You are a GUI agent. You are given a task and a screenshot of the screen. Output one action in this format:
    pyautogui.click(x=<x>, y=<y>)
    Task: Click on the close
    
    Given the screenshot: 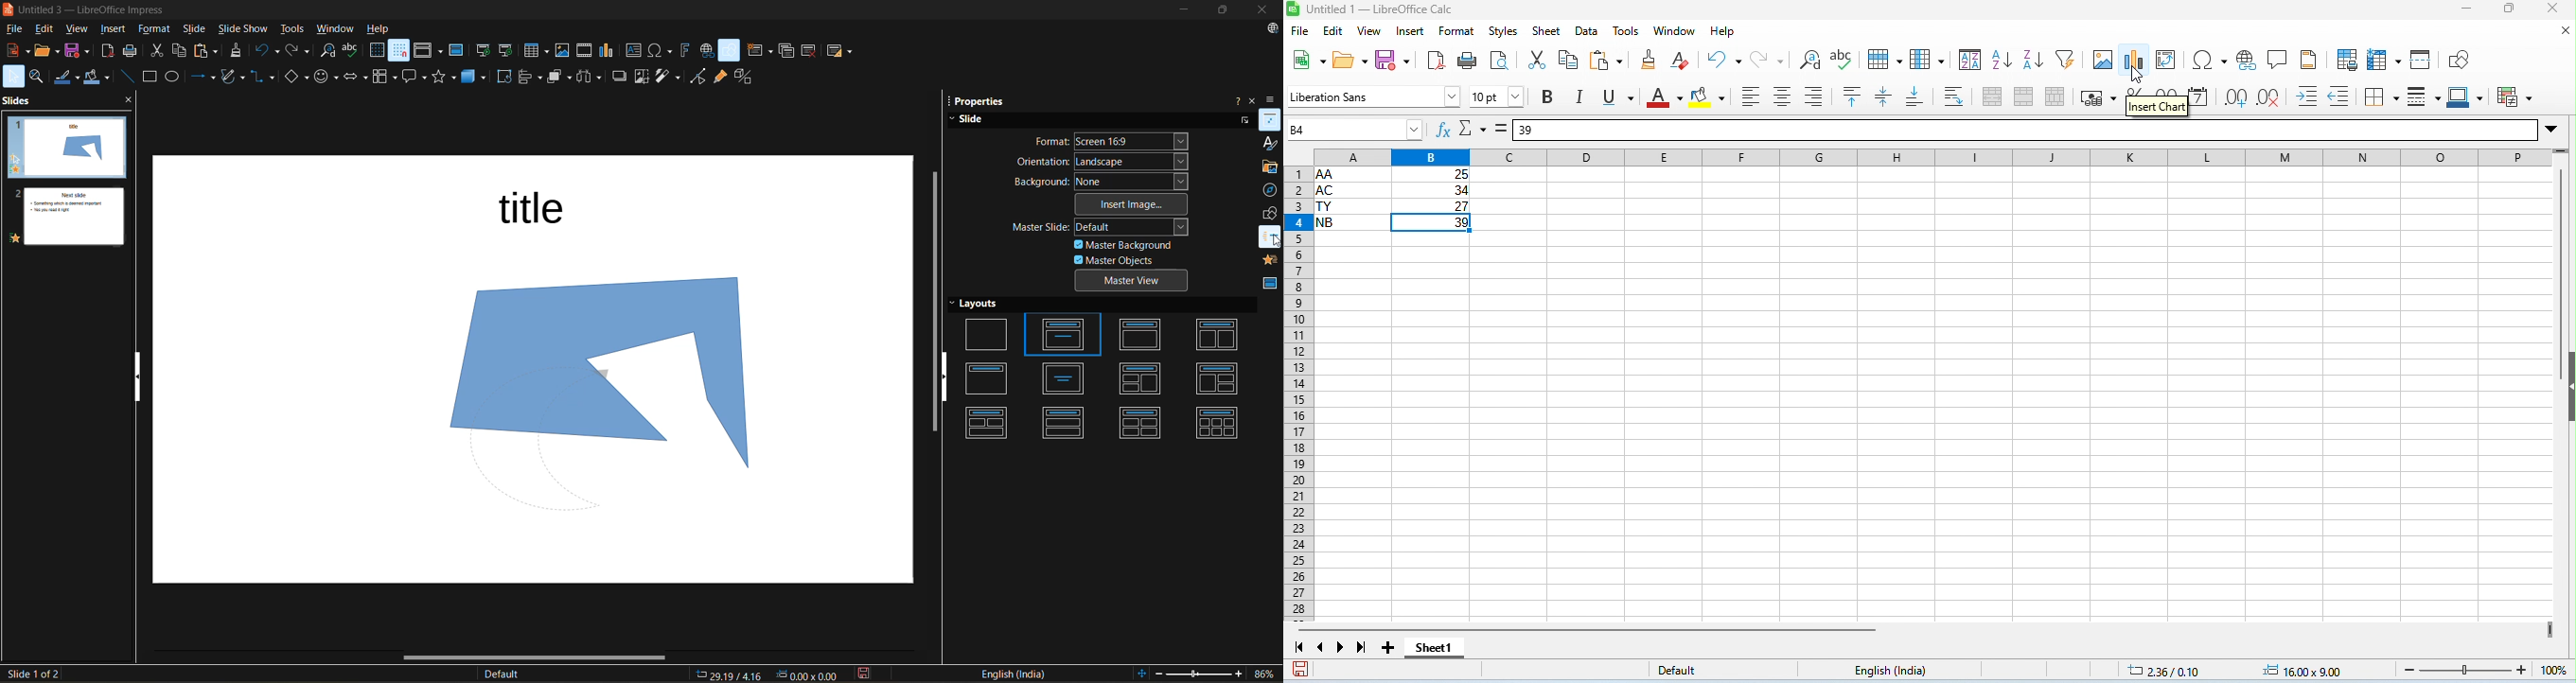 What is the action you would take?
    pyautogui.click(x=2563, y=30)
    